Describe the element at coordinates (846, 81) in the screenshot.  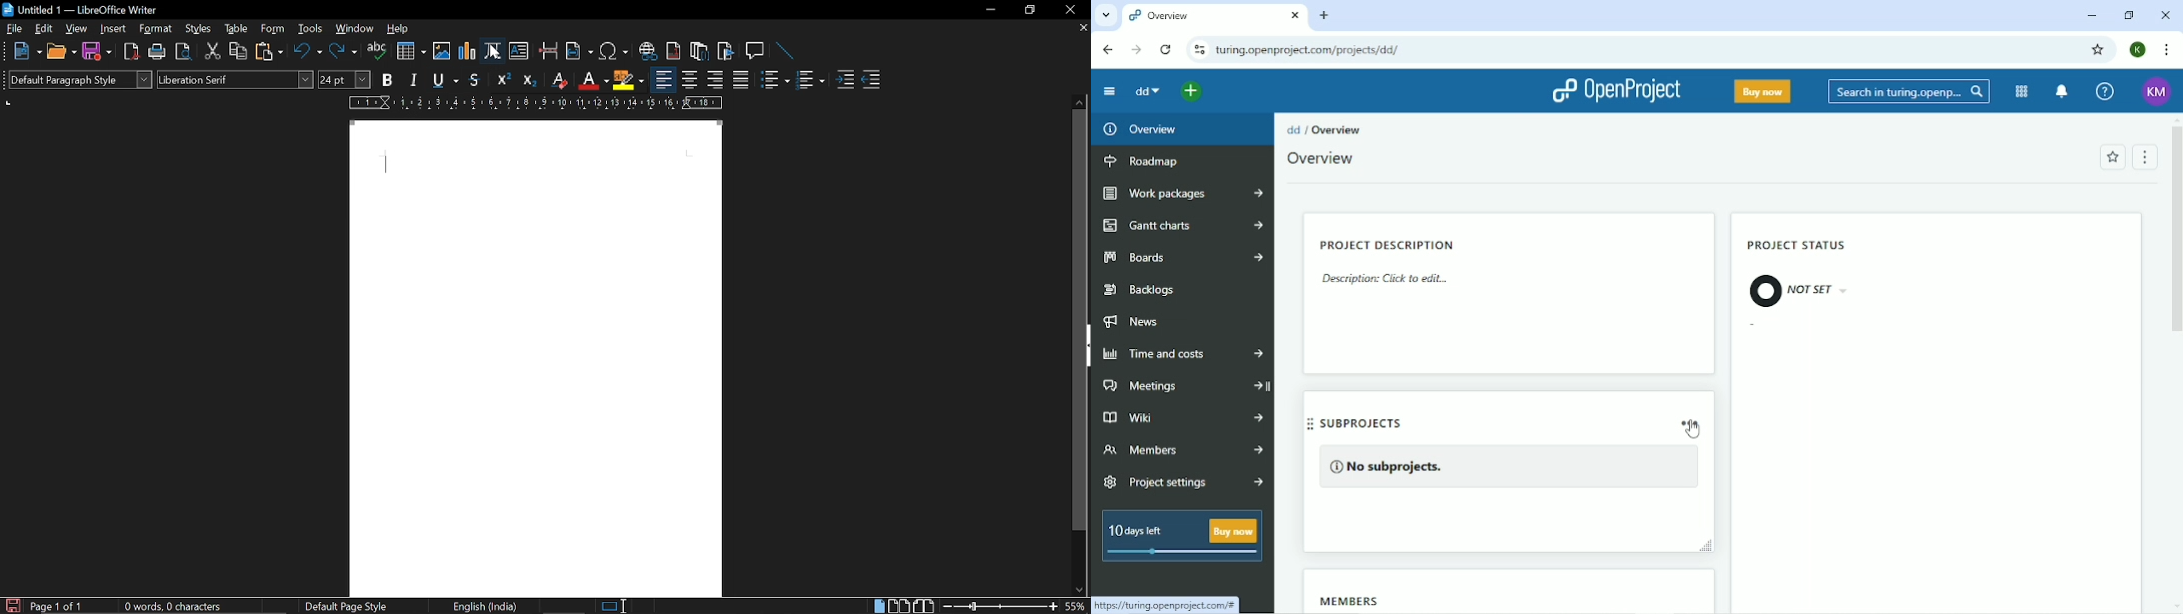
I see `increase indent` at that location.